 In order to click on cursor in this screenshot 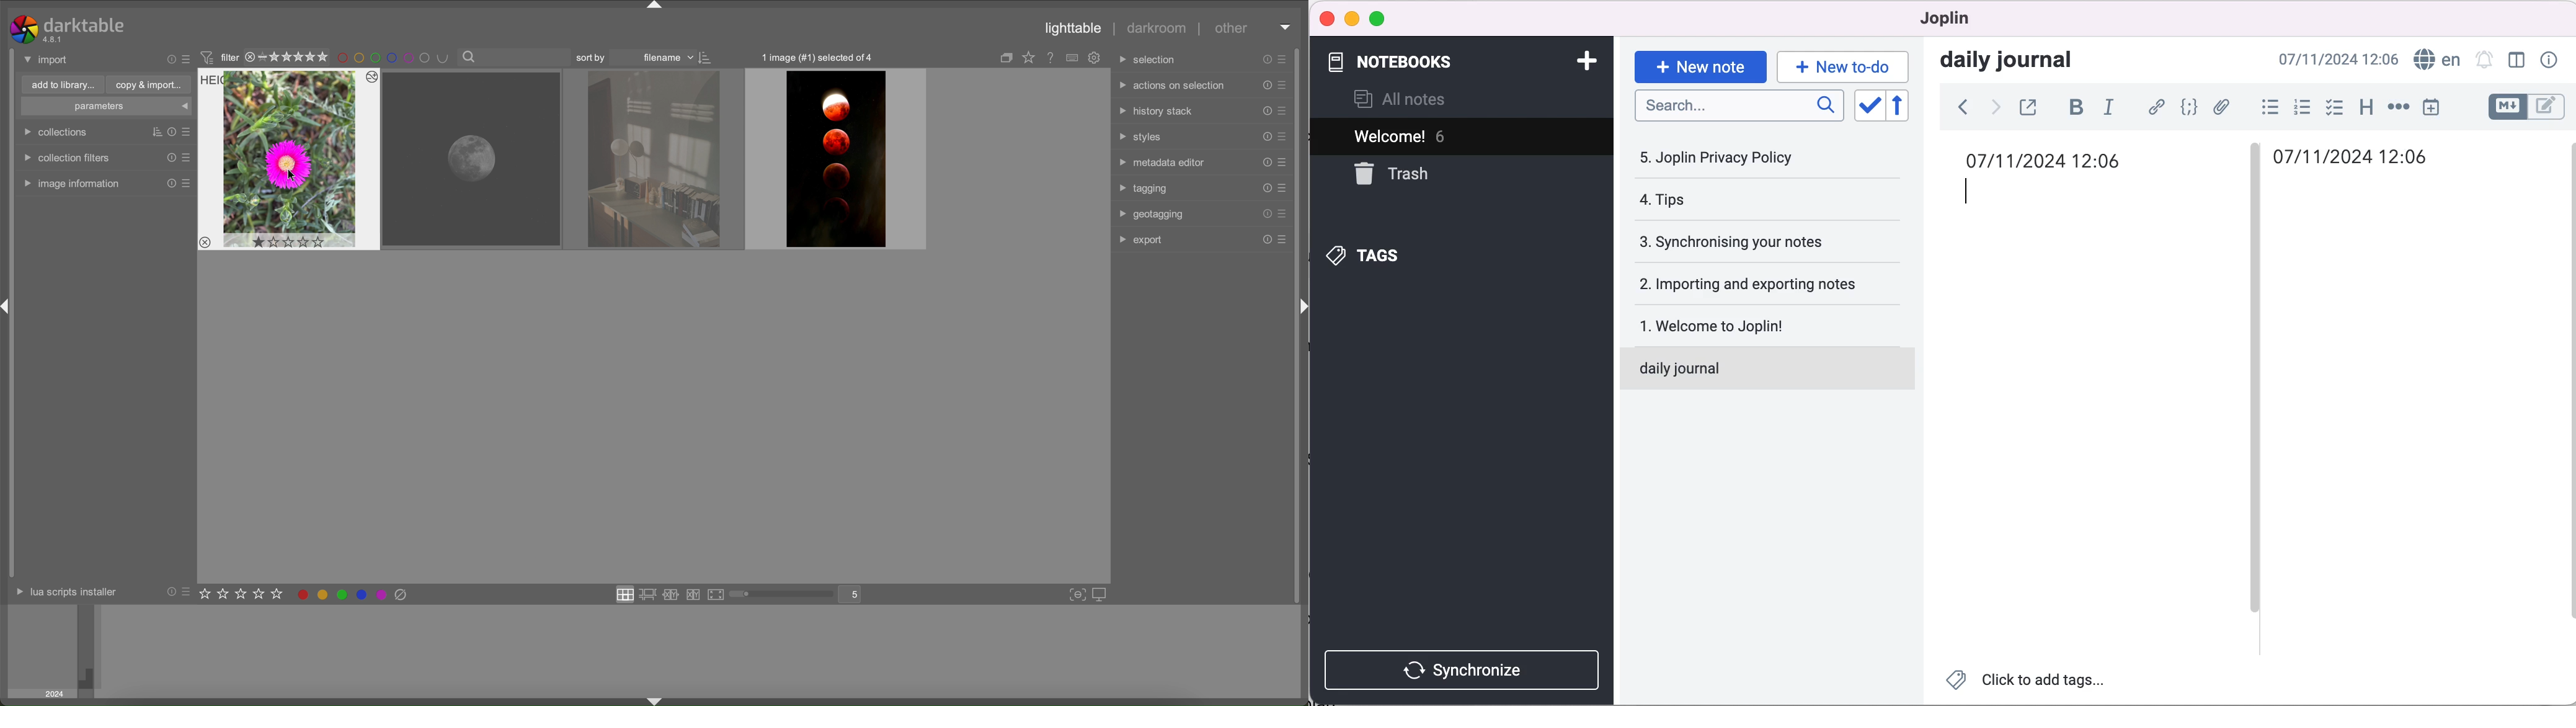, I will do `click(1969, 194)`.